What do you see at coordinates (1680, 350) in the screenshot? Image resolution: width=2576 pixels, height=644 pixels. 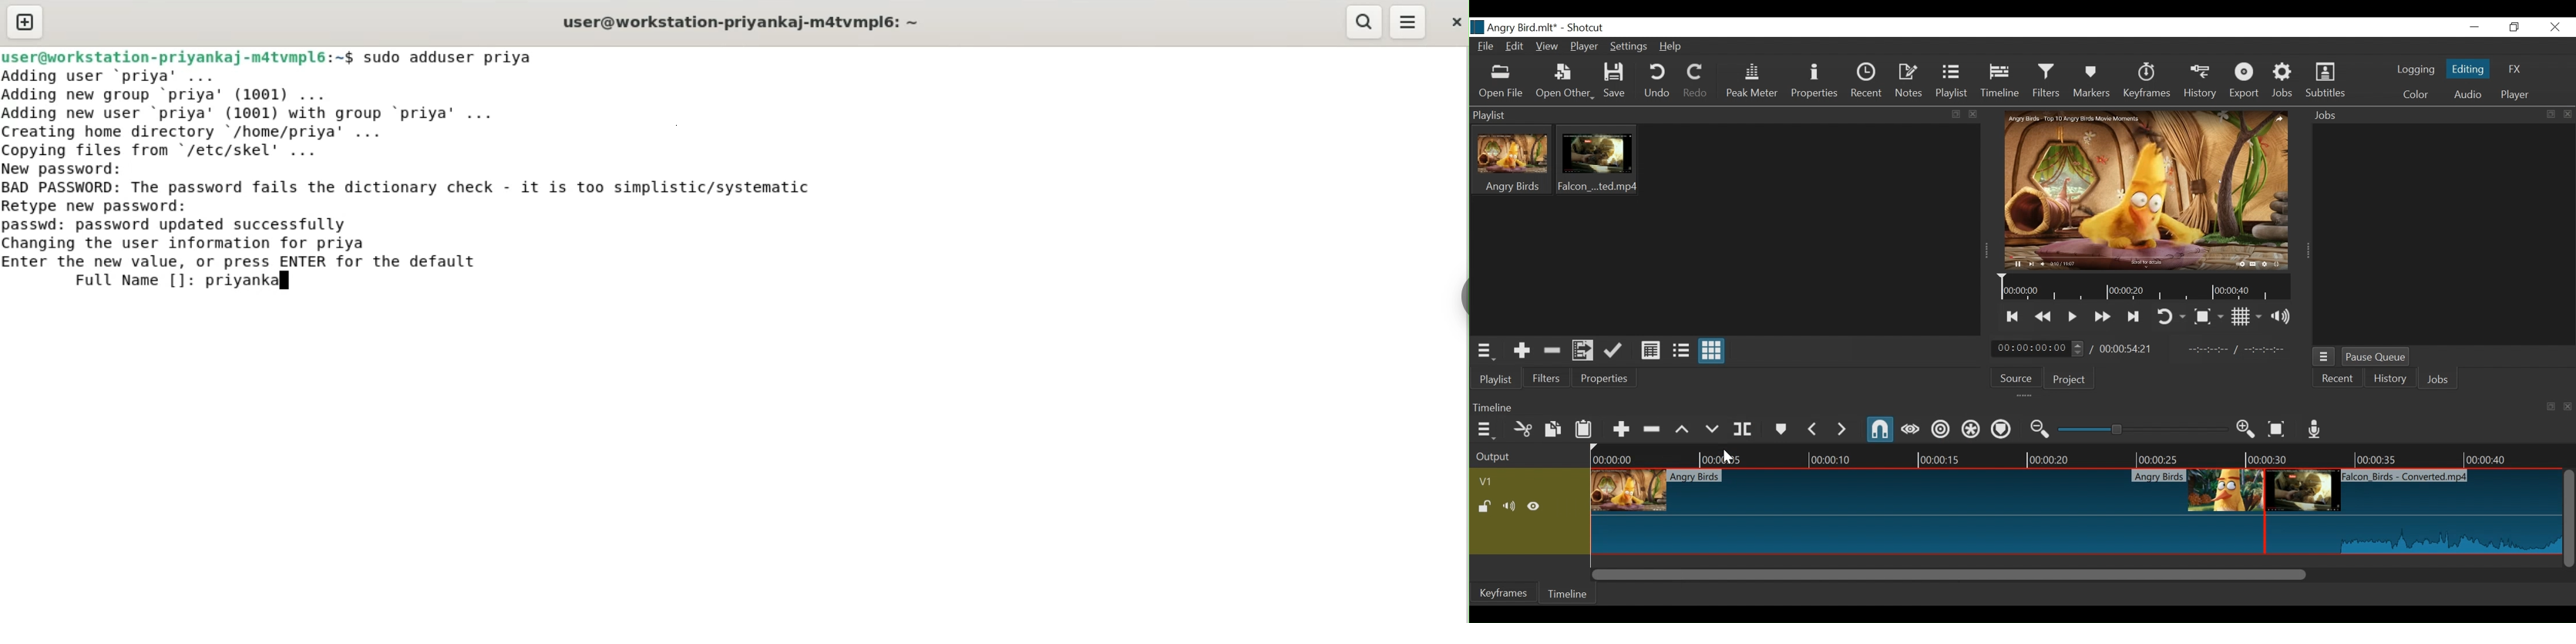 I see `View as files` at bounding box center [1680, 350].